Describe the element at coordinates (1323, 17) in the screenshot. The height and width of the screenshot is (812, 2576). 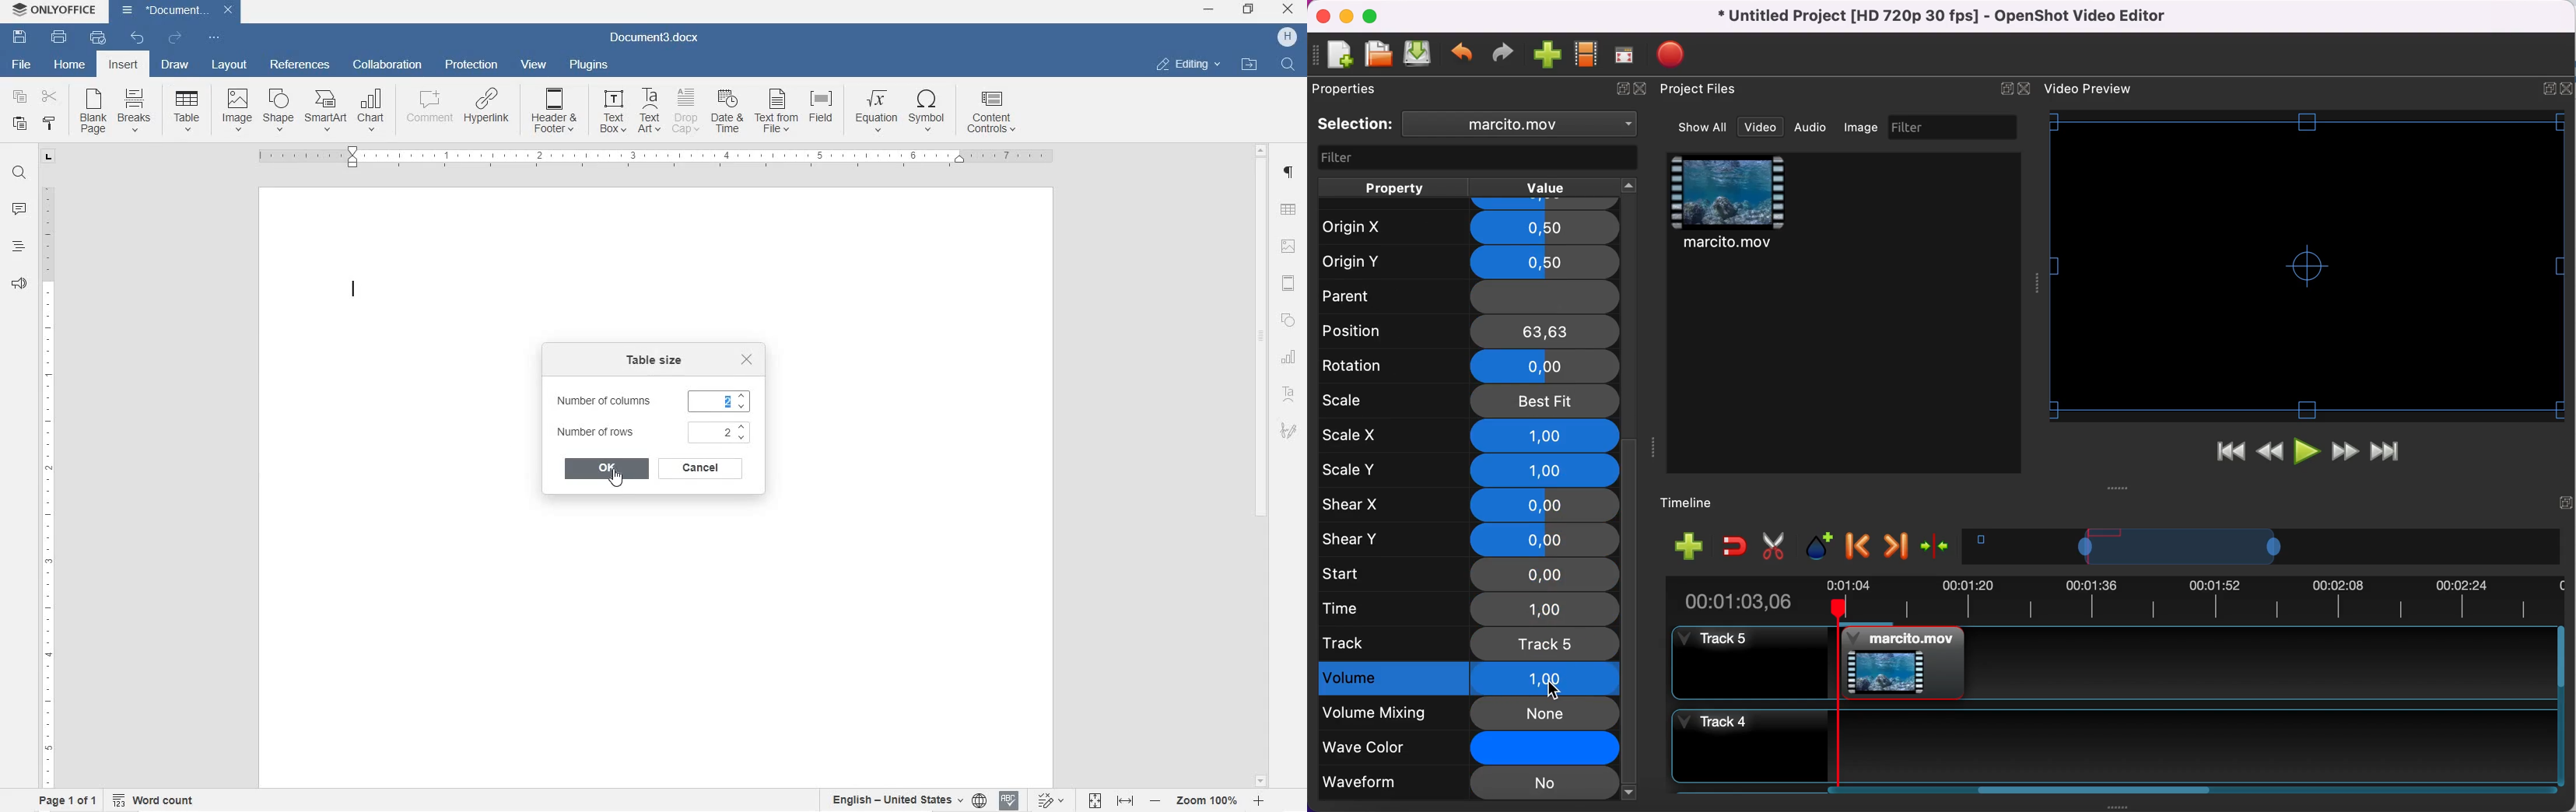
I see `close` at that location.